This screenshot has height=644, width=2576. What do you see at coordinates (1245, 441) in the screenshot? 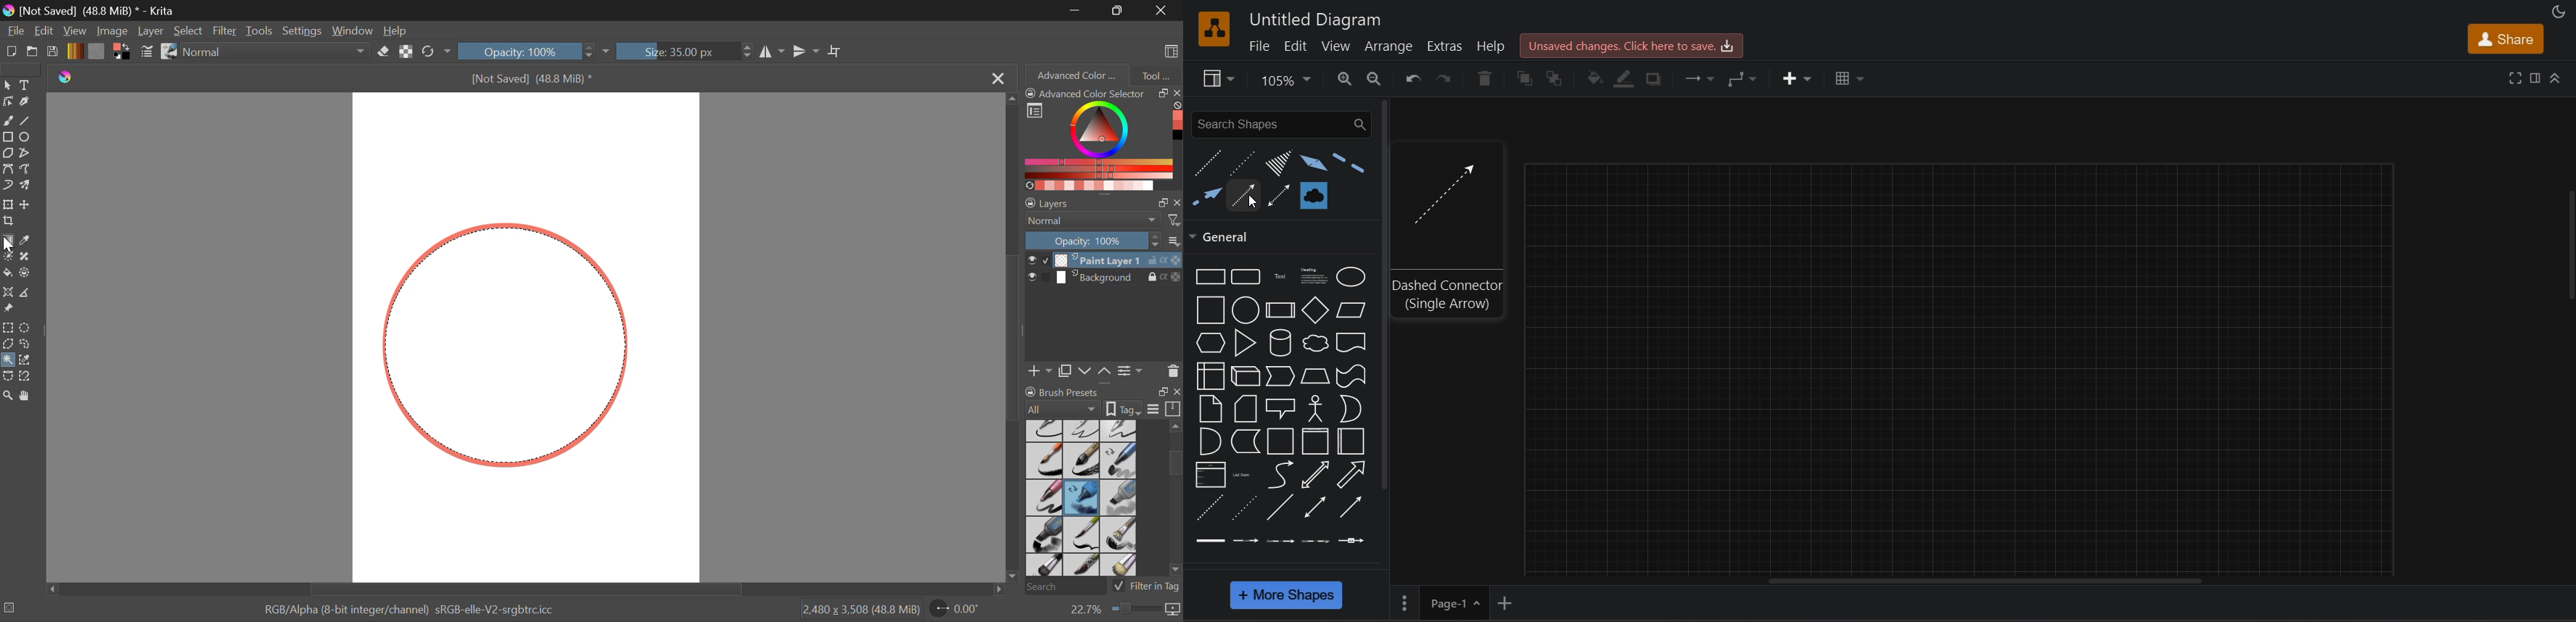
I see `data storage` at bounding box center [1245, 441].